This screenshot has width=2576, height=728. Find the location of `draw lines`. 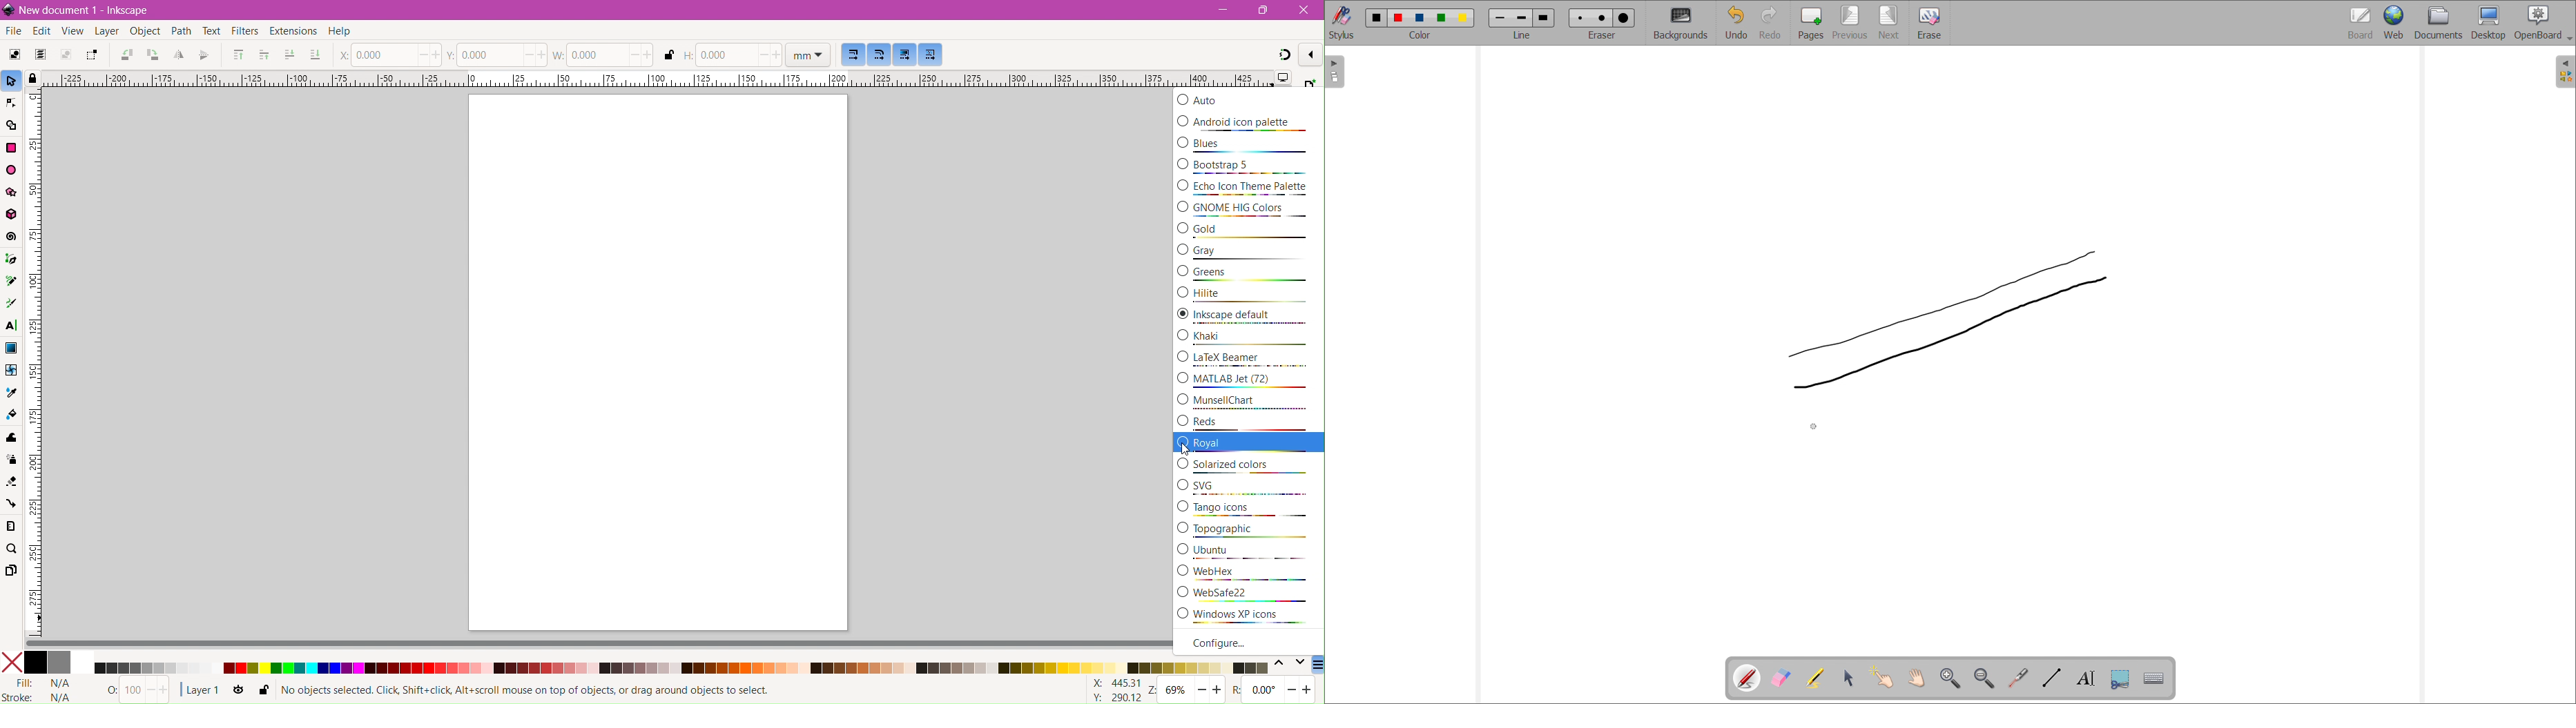

draw lines is located at coordinates (2052, 678).